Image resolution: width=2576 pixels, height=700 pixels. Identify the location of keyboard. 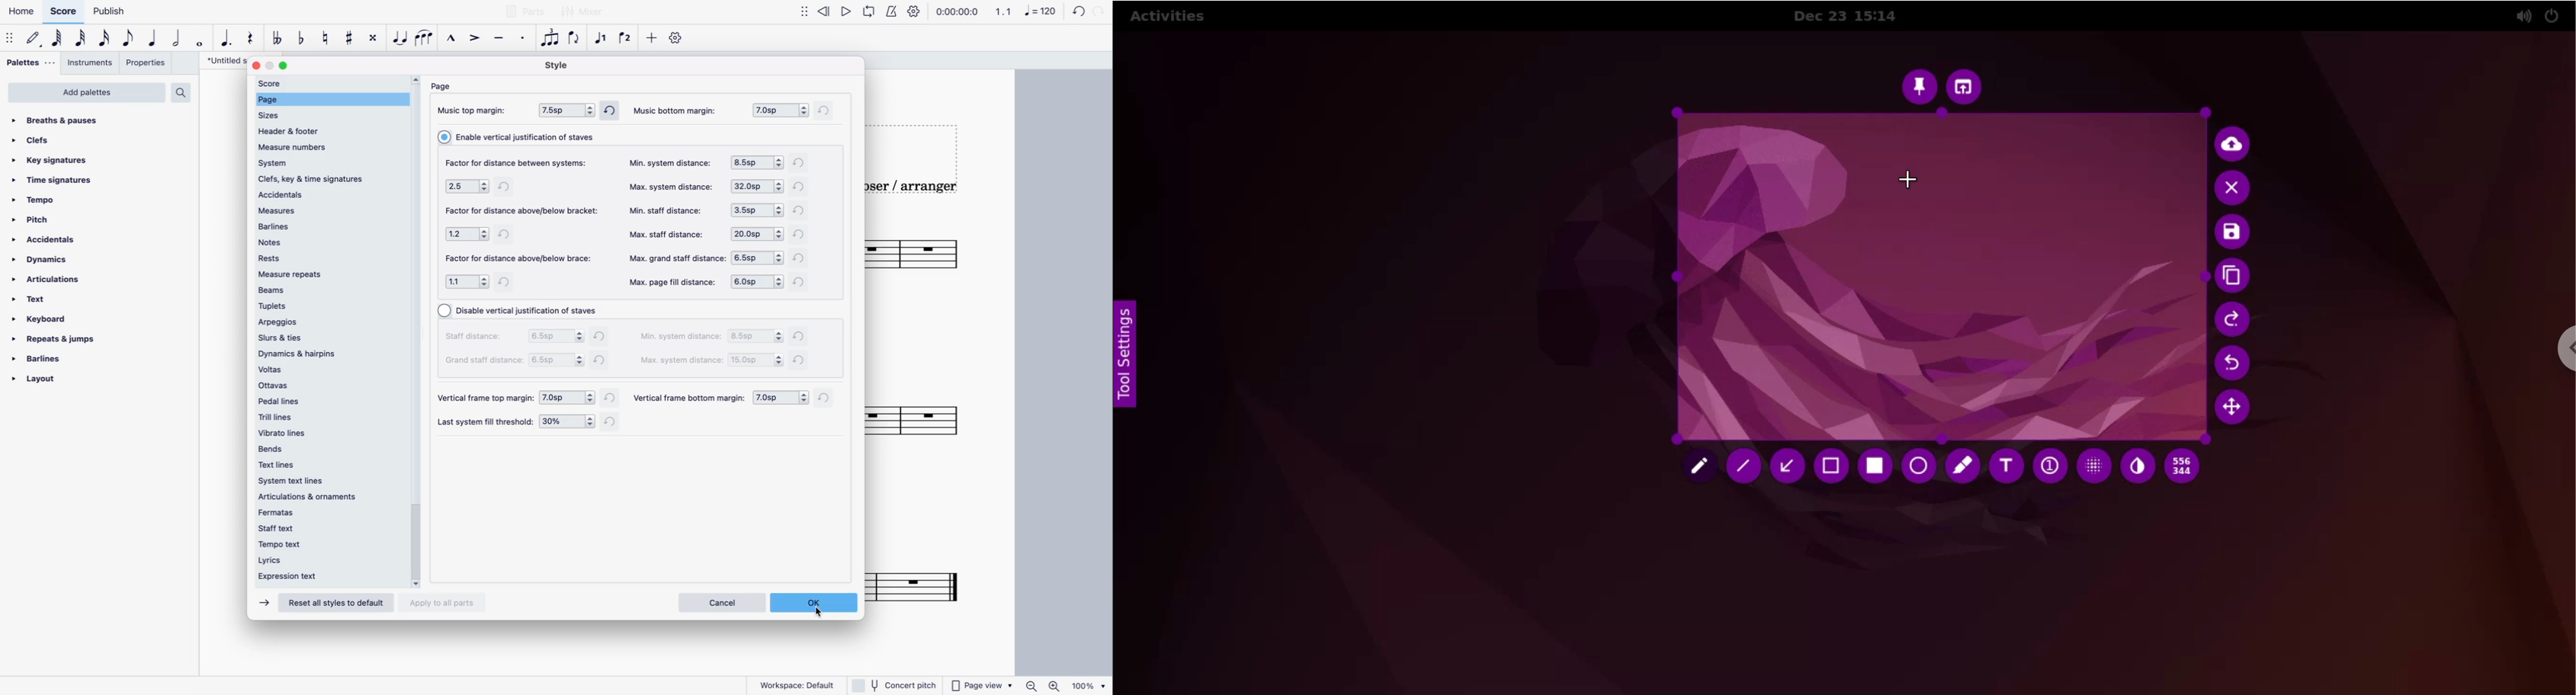
(41, 319).